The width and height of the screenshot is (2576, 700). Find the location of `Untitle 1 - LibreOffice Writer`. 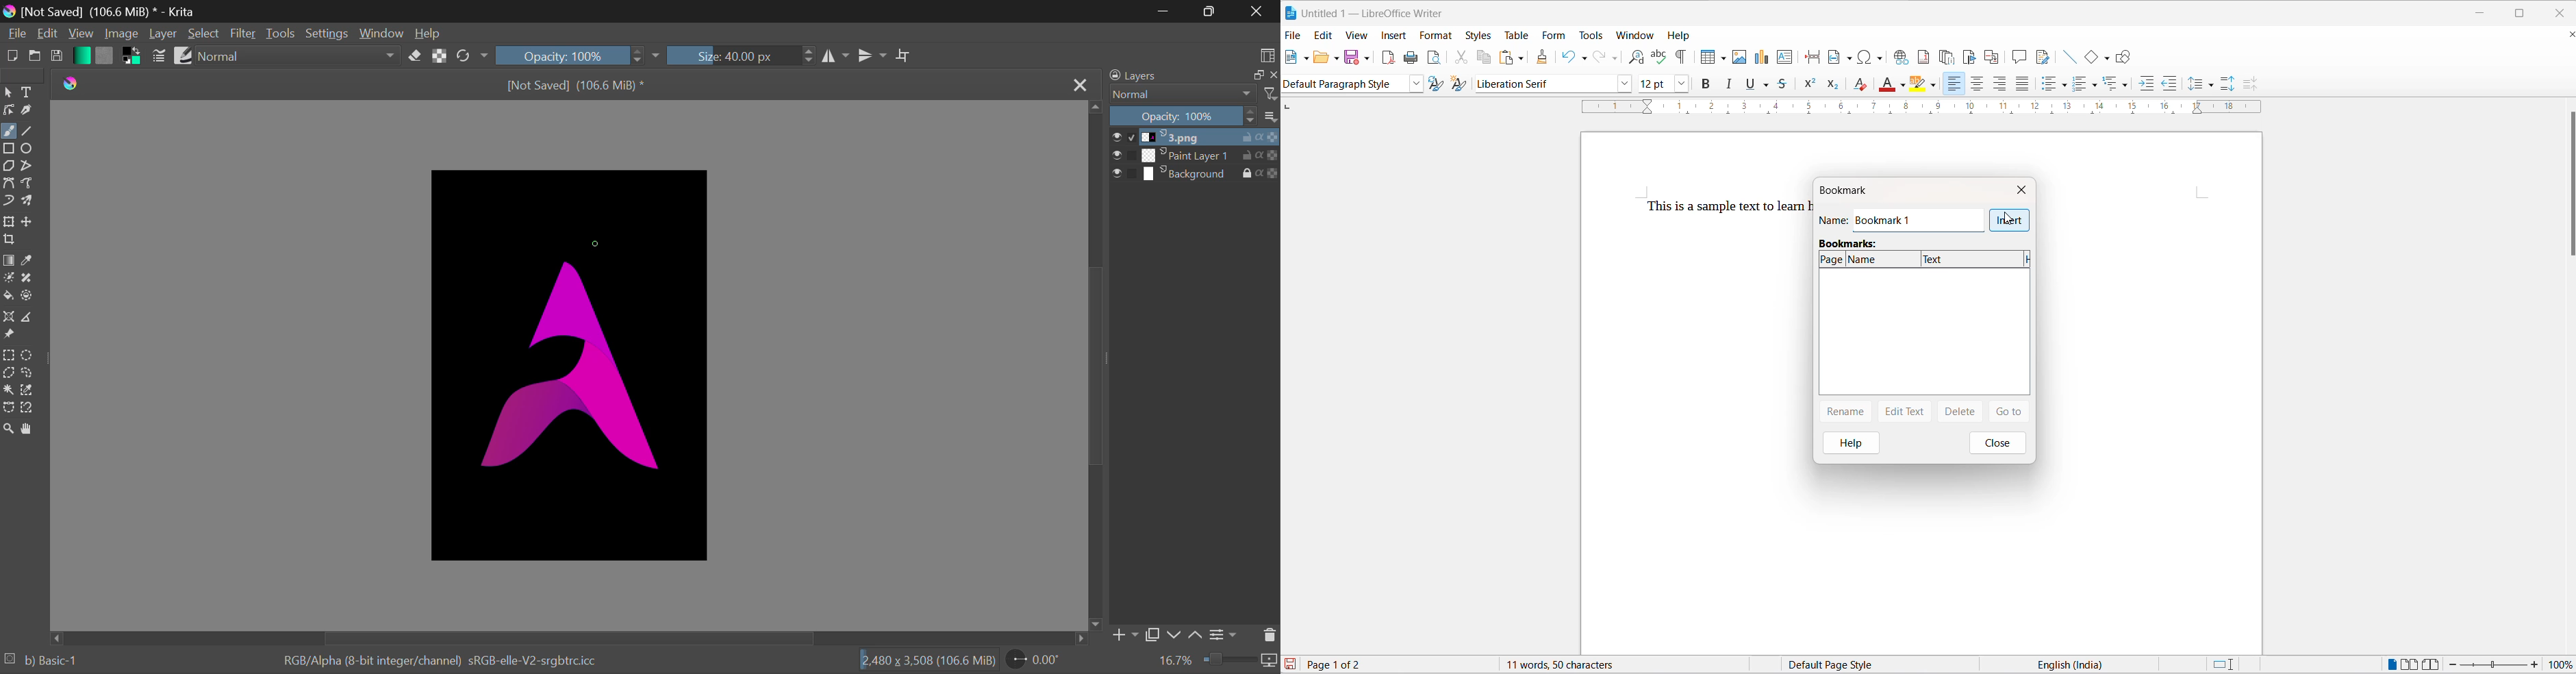

Untitle 1 - LibreOffice Writer is located at coordinates (1377, 12).